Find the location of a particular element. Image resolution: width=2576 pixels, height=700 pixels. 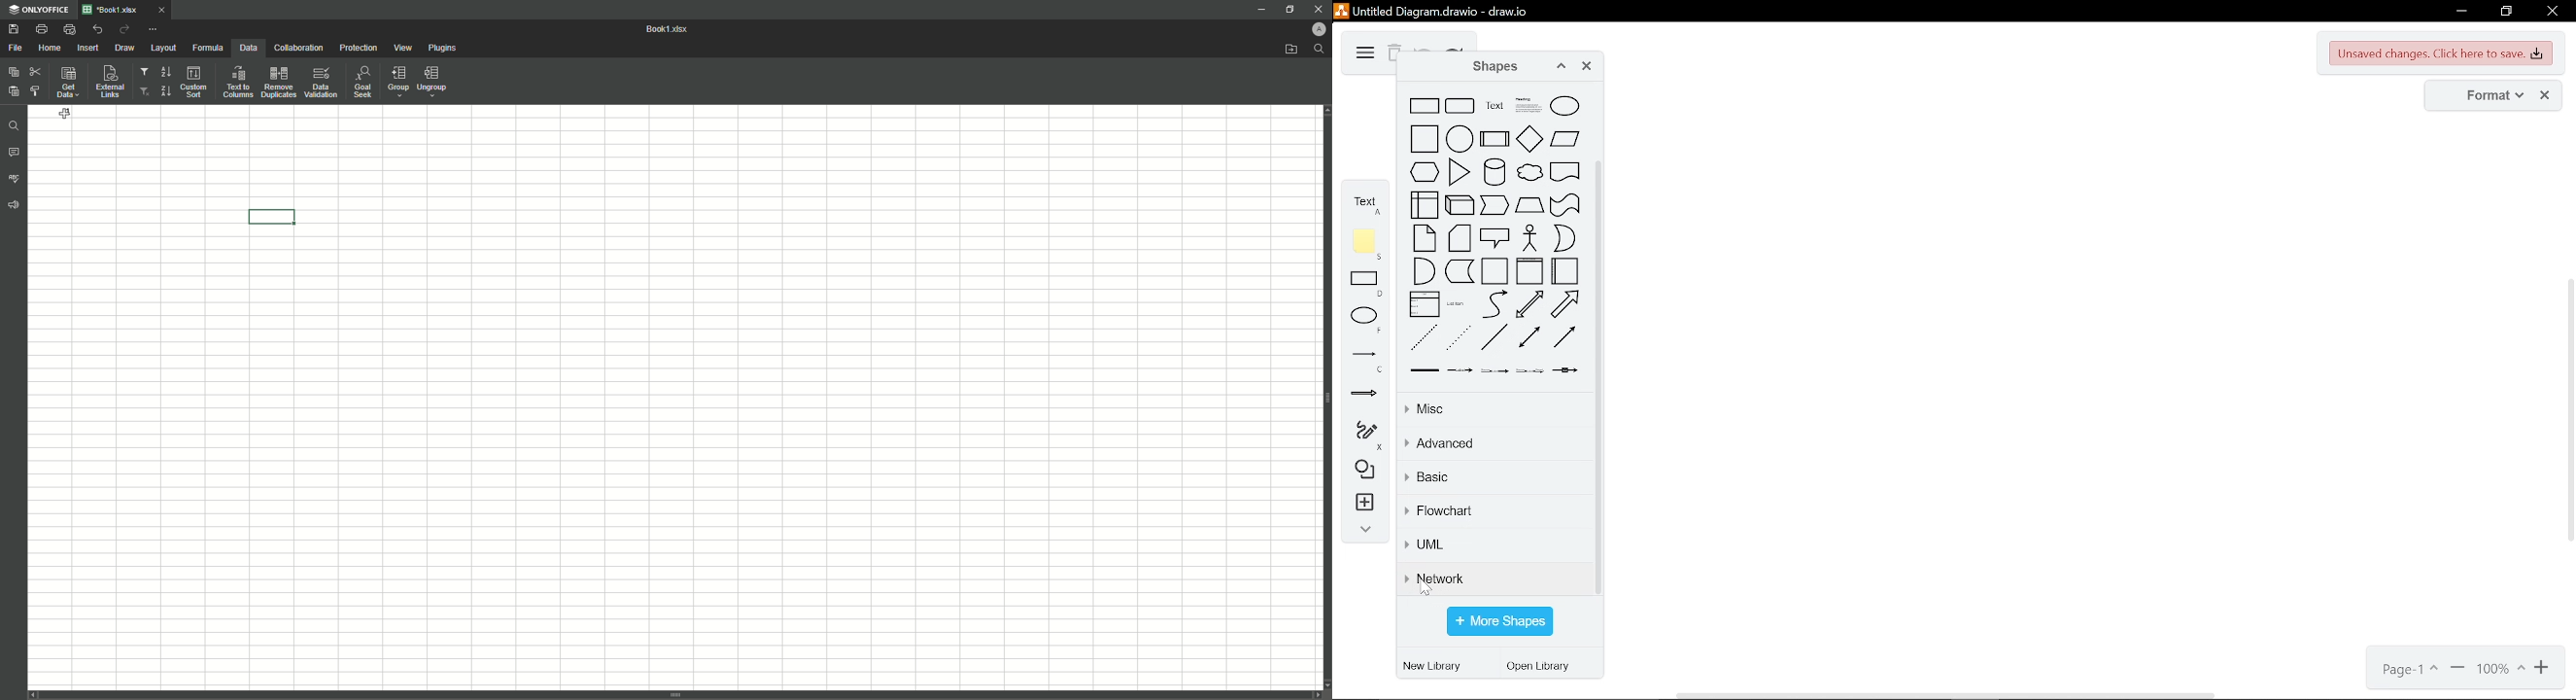

Minimize is located at coordinates (1255, 10).